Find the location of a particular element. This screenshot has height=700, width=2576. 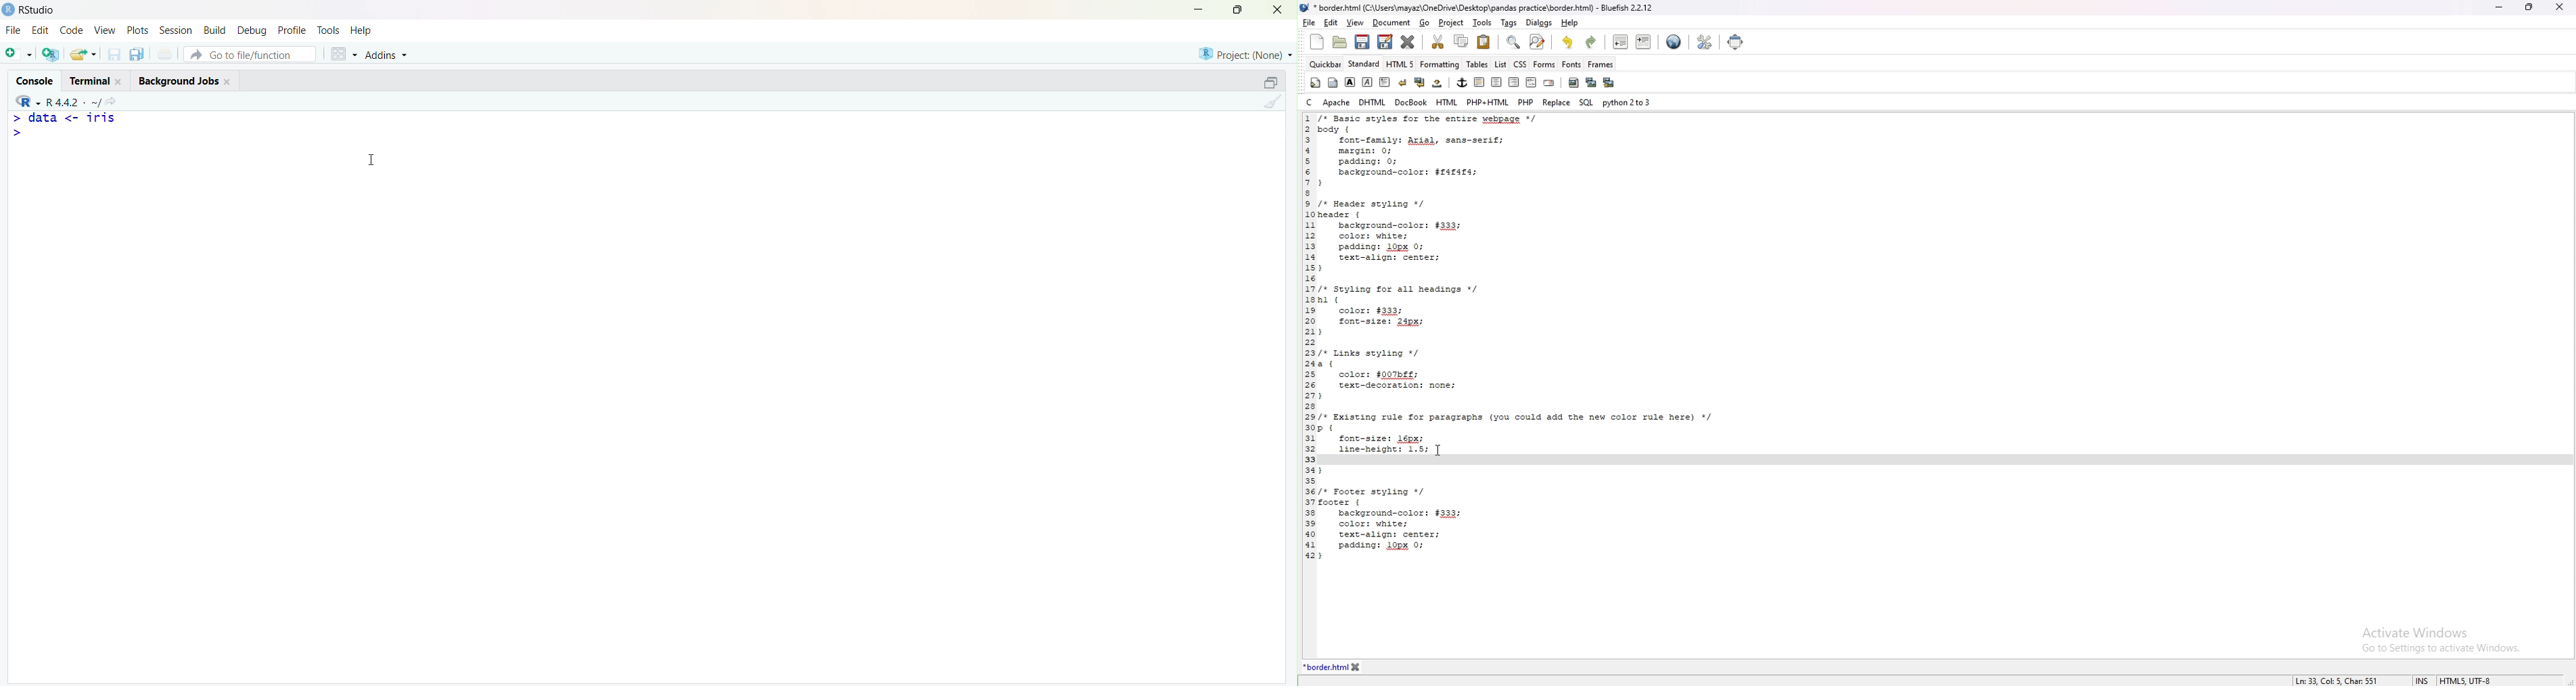

forms is located at coordinates (1544, 65).